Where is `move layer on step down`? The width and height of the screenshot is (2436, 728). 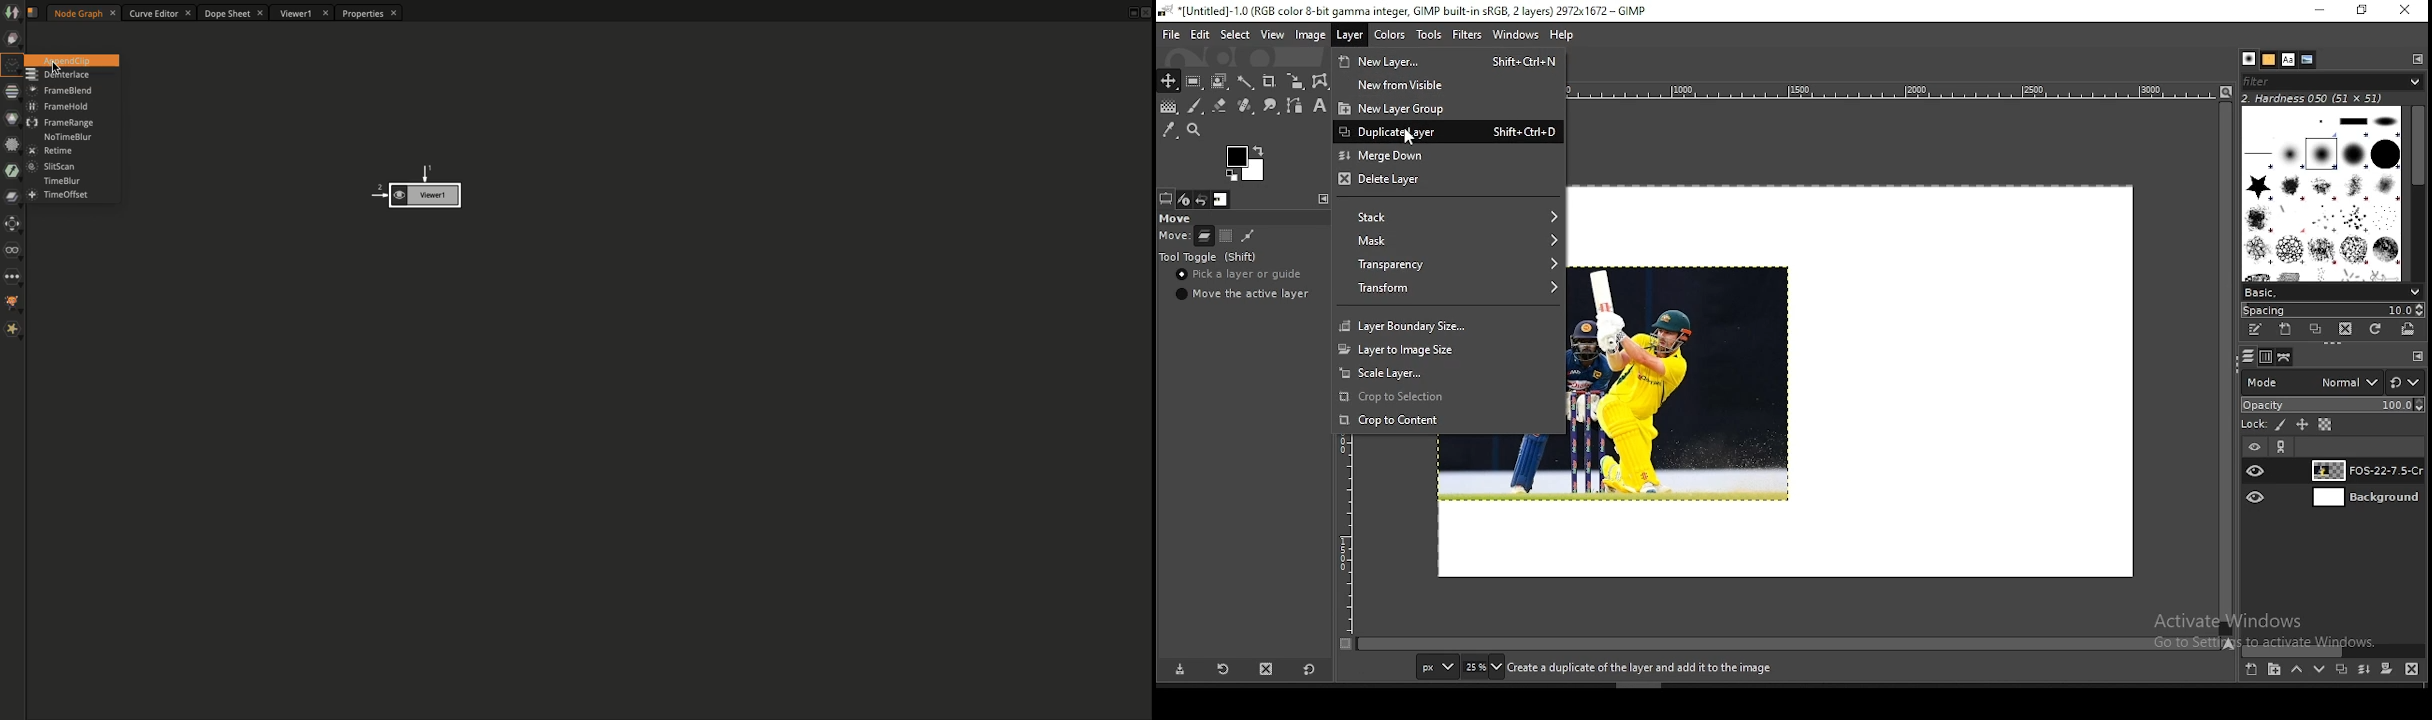 move layer on step down is located at coordinates (2320, 672).